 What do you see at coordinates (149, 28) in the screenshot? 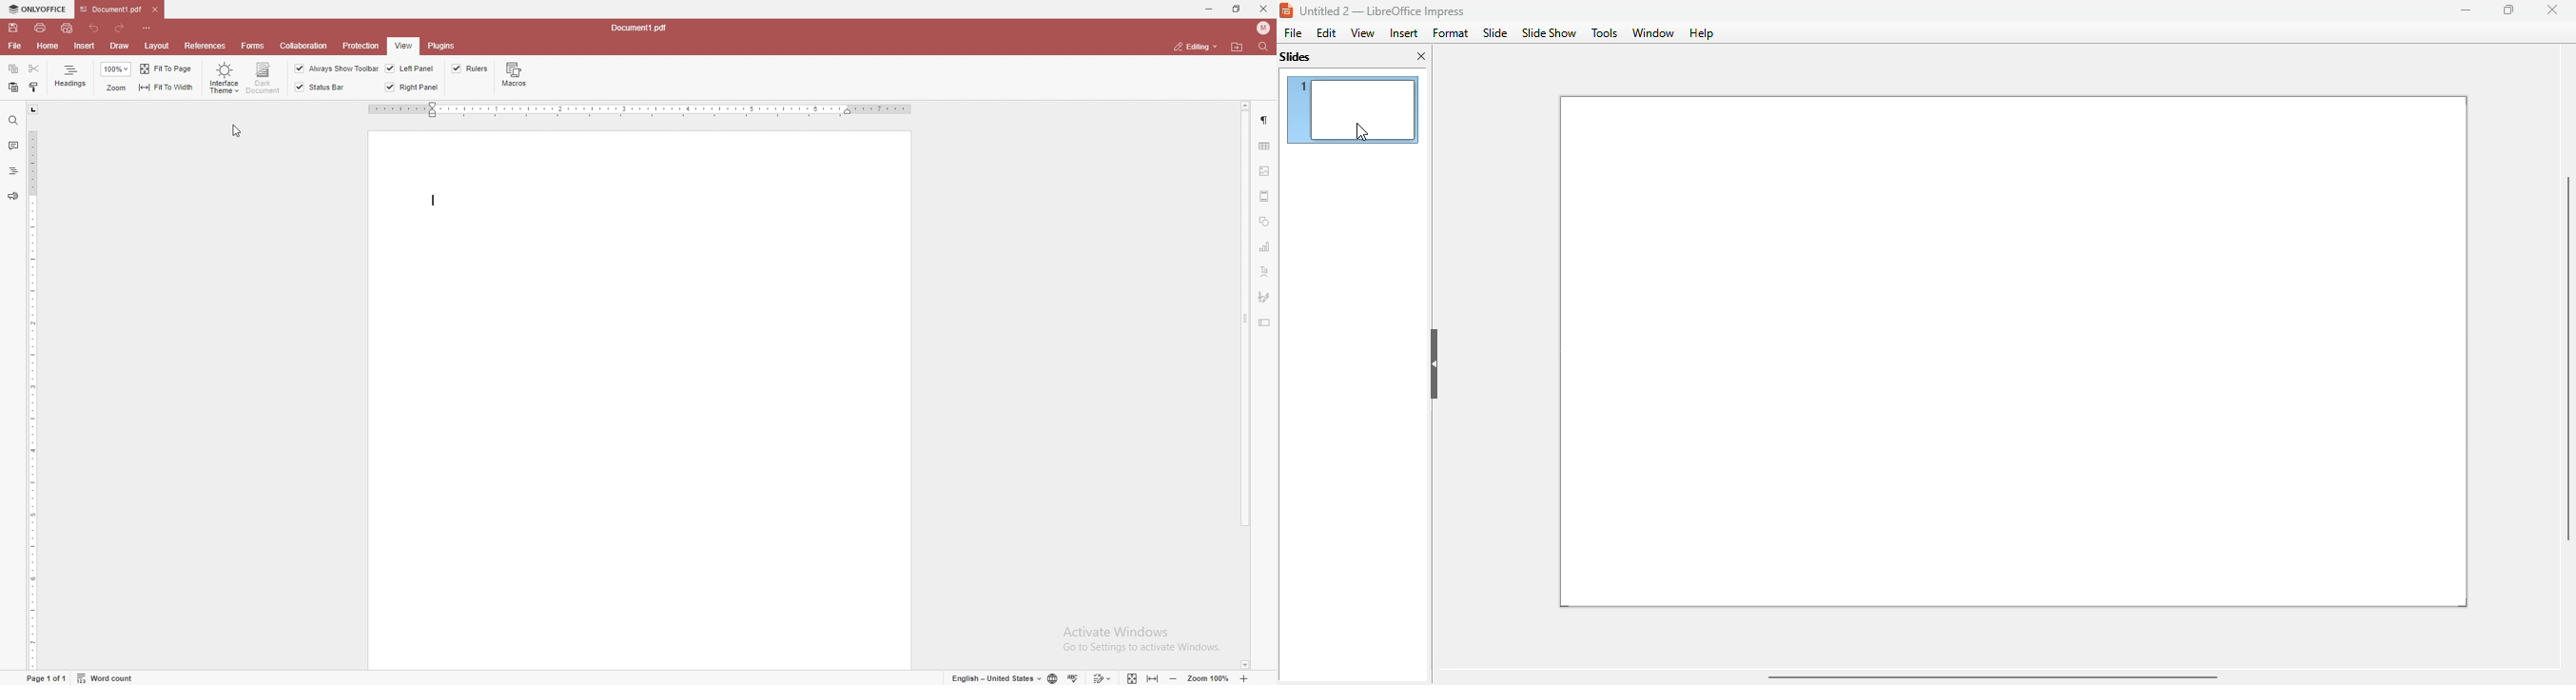
I see `customize toolbar` at bounding box center [149, 28].